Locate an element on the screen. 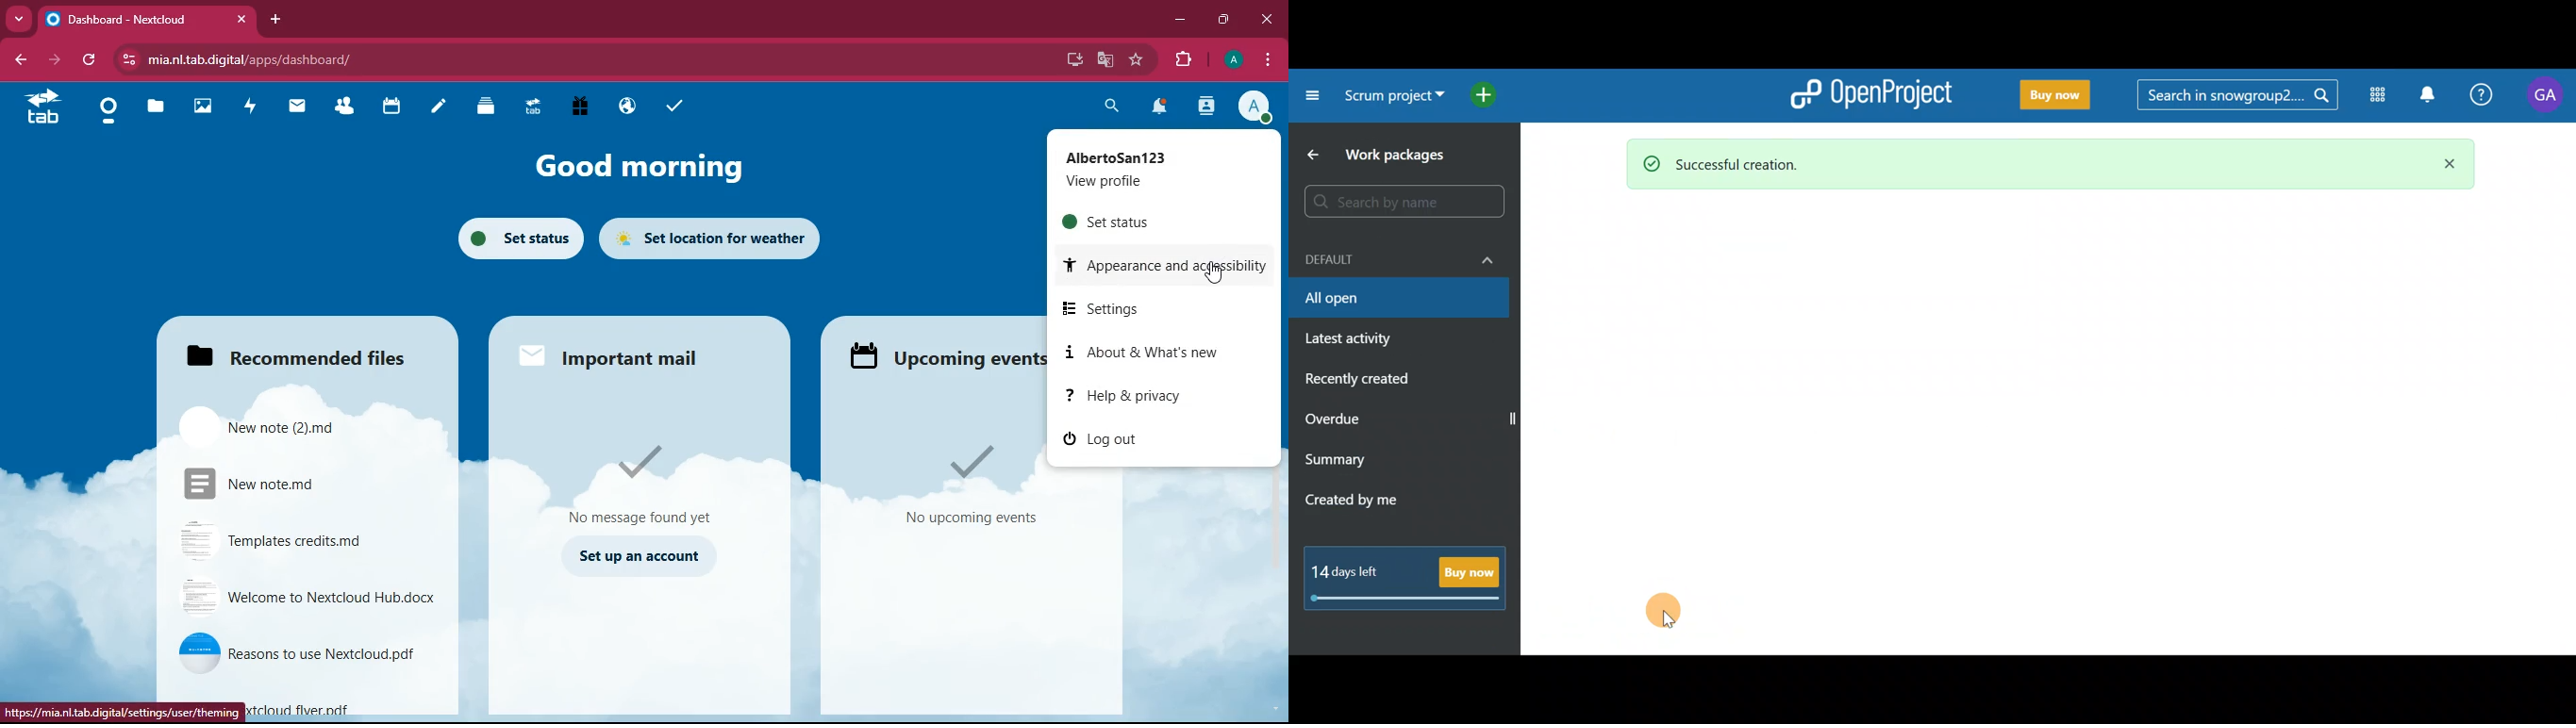 The height and width of the screenshot is (728, 2576). activity is located at coordinates (1207, 107).